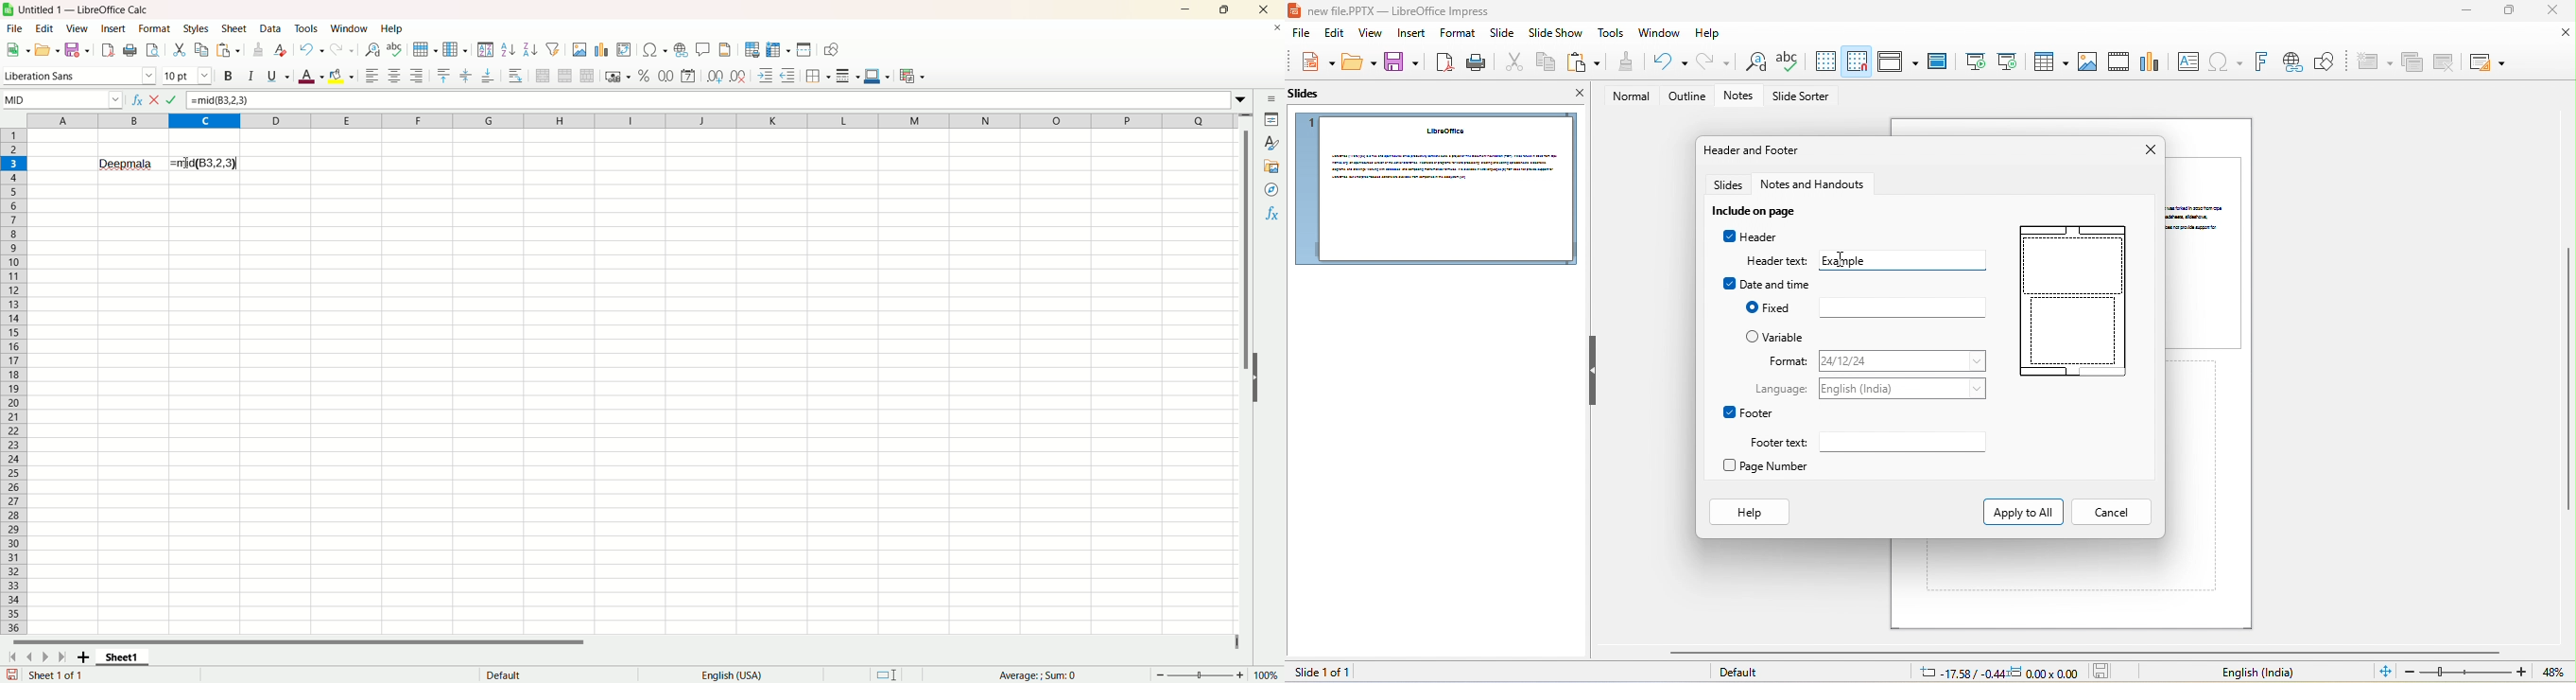  Describe the element at coordinates (373, 76) in the screenshot. I see `align left` at that location.